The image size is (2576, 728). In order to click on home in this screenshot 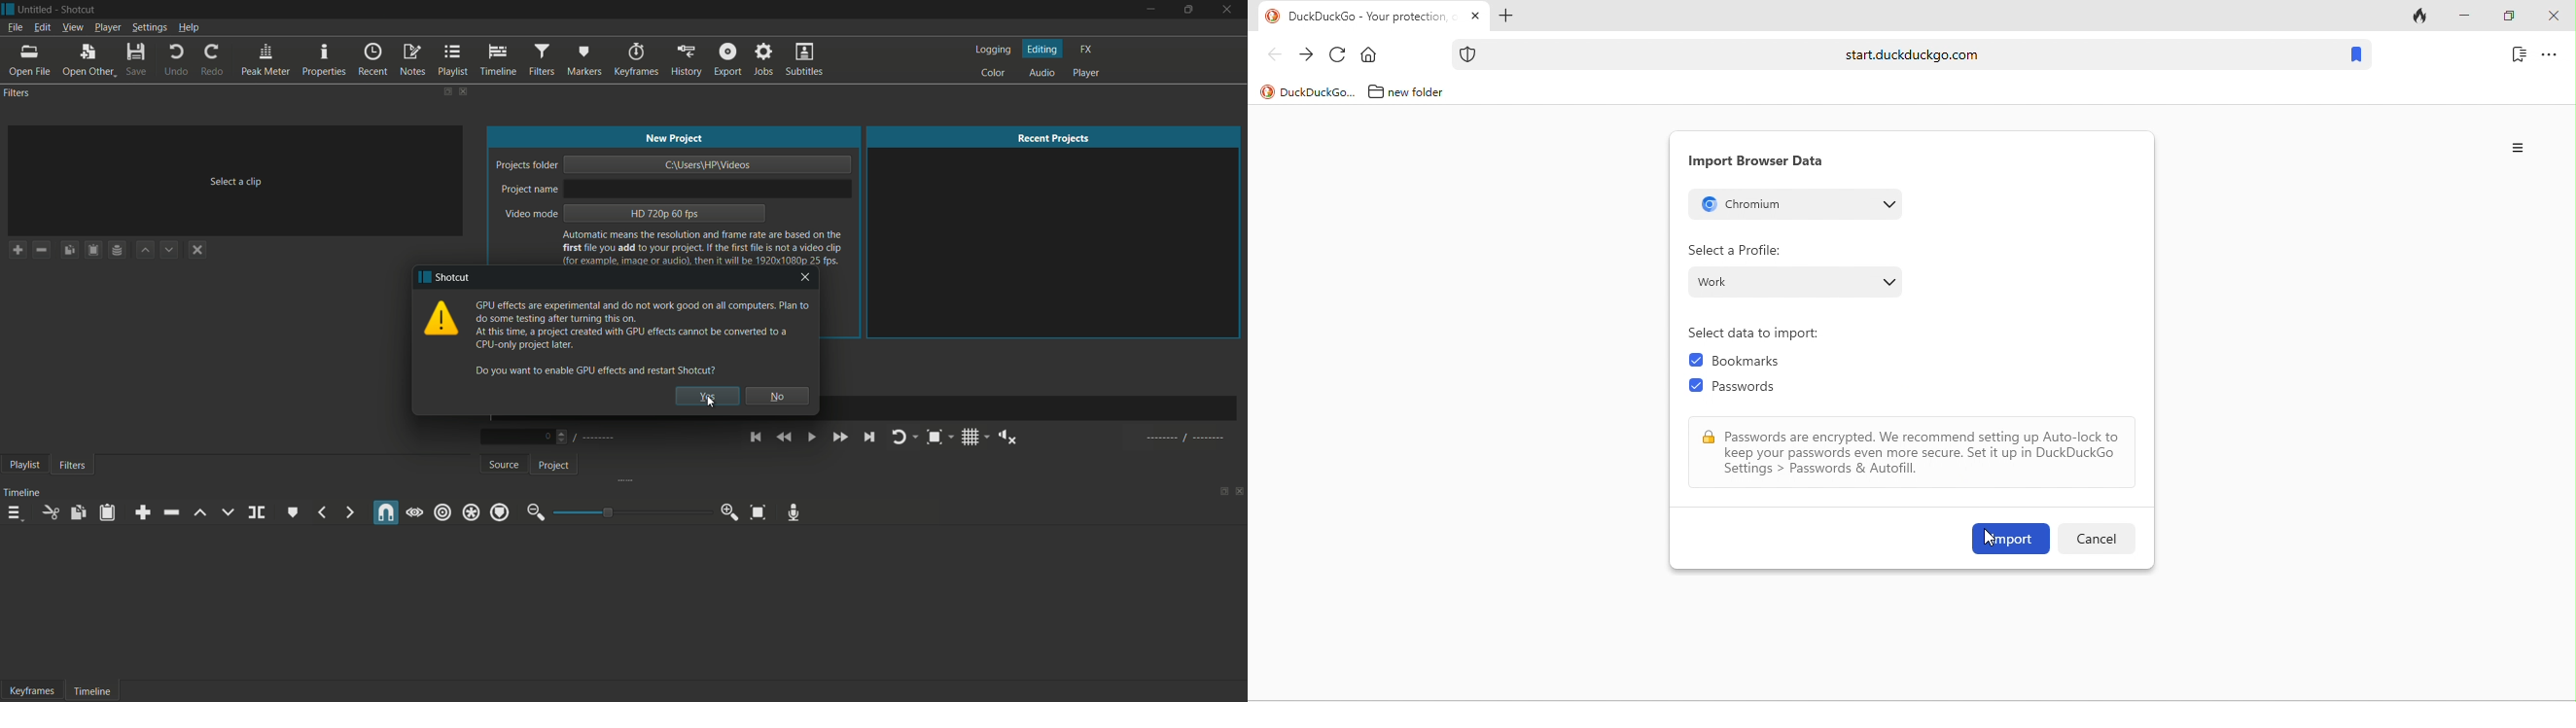, I will do `click(1373, 55)`.